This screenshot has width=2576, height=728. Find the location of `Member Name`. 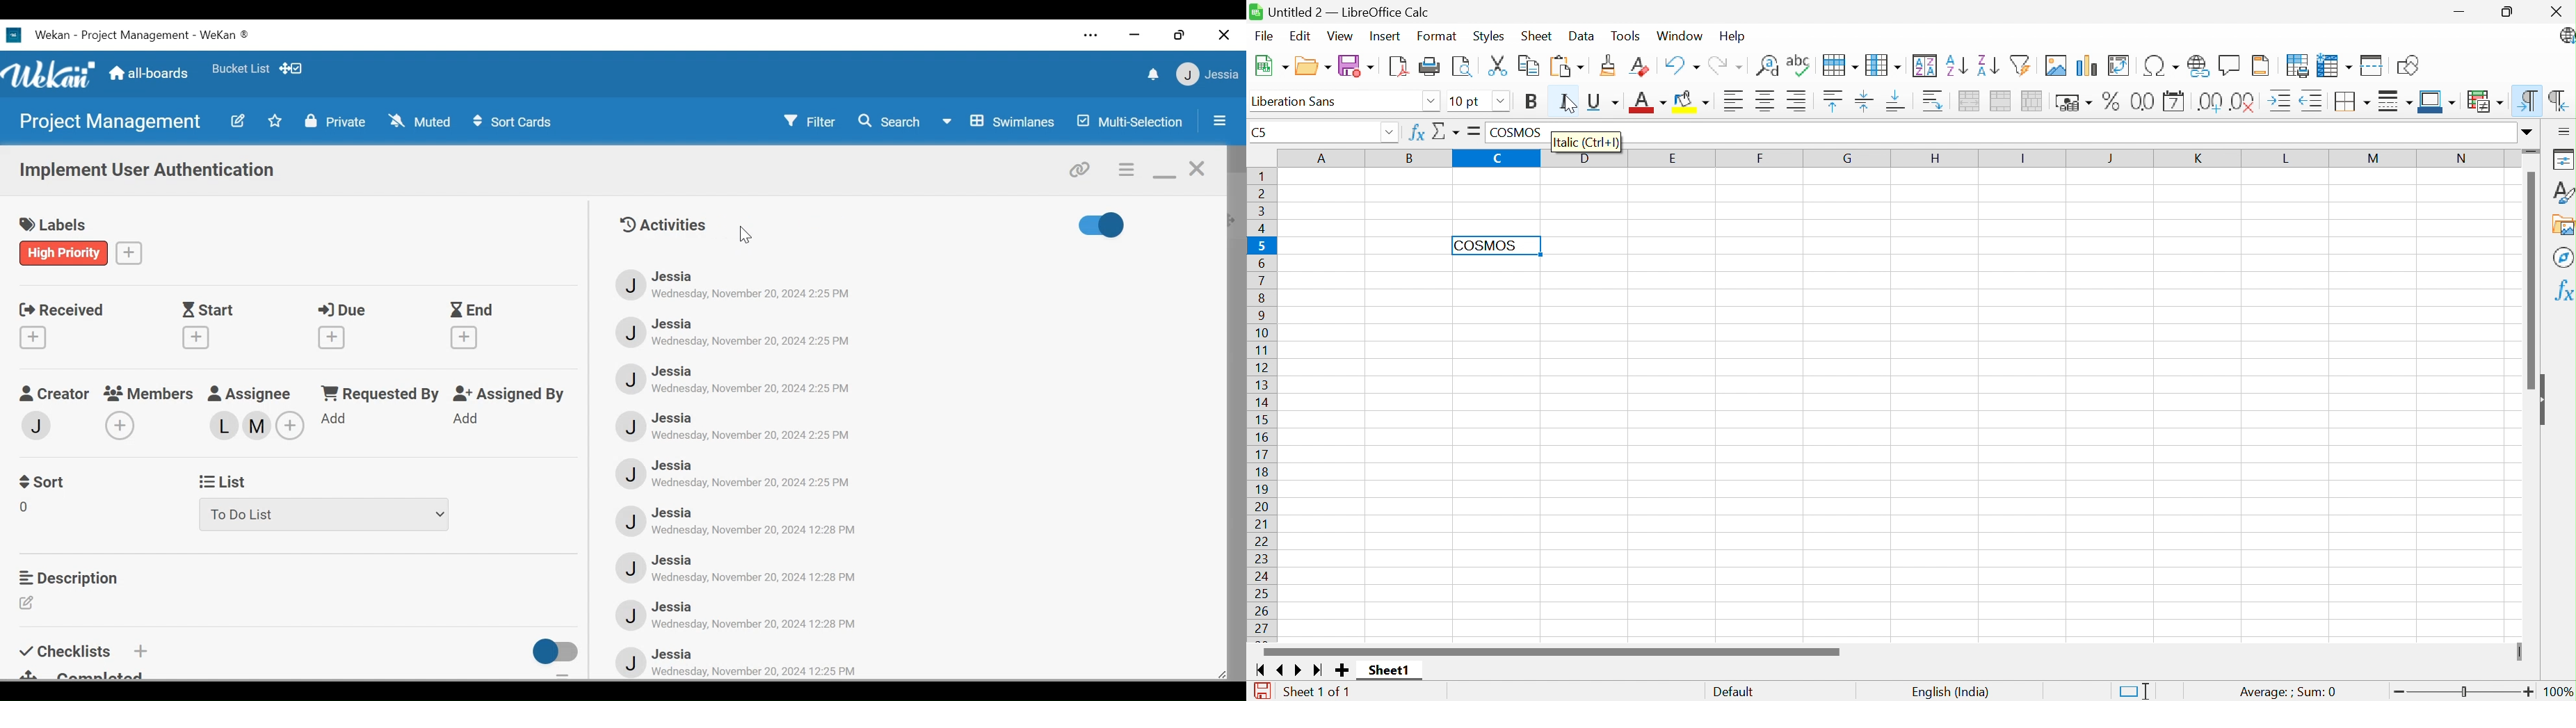

Member Name is located at coordinates (677, 275).